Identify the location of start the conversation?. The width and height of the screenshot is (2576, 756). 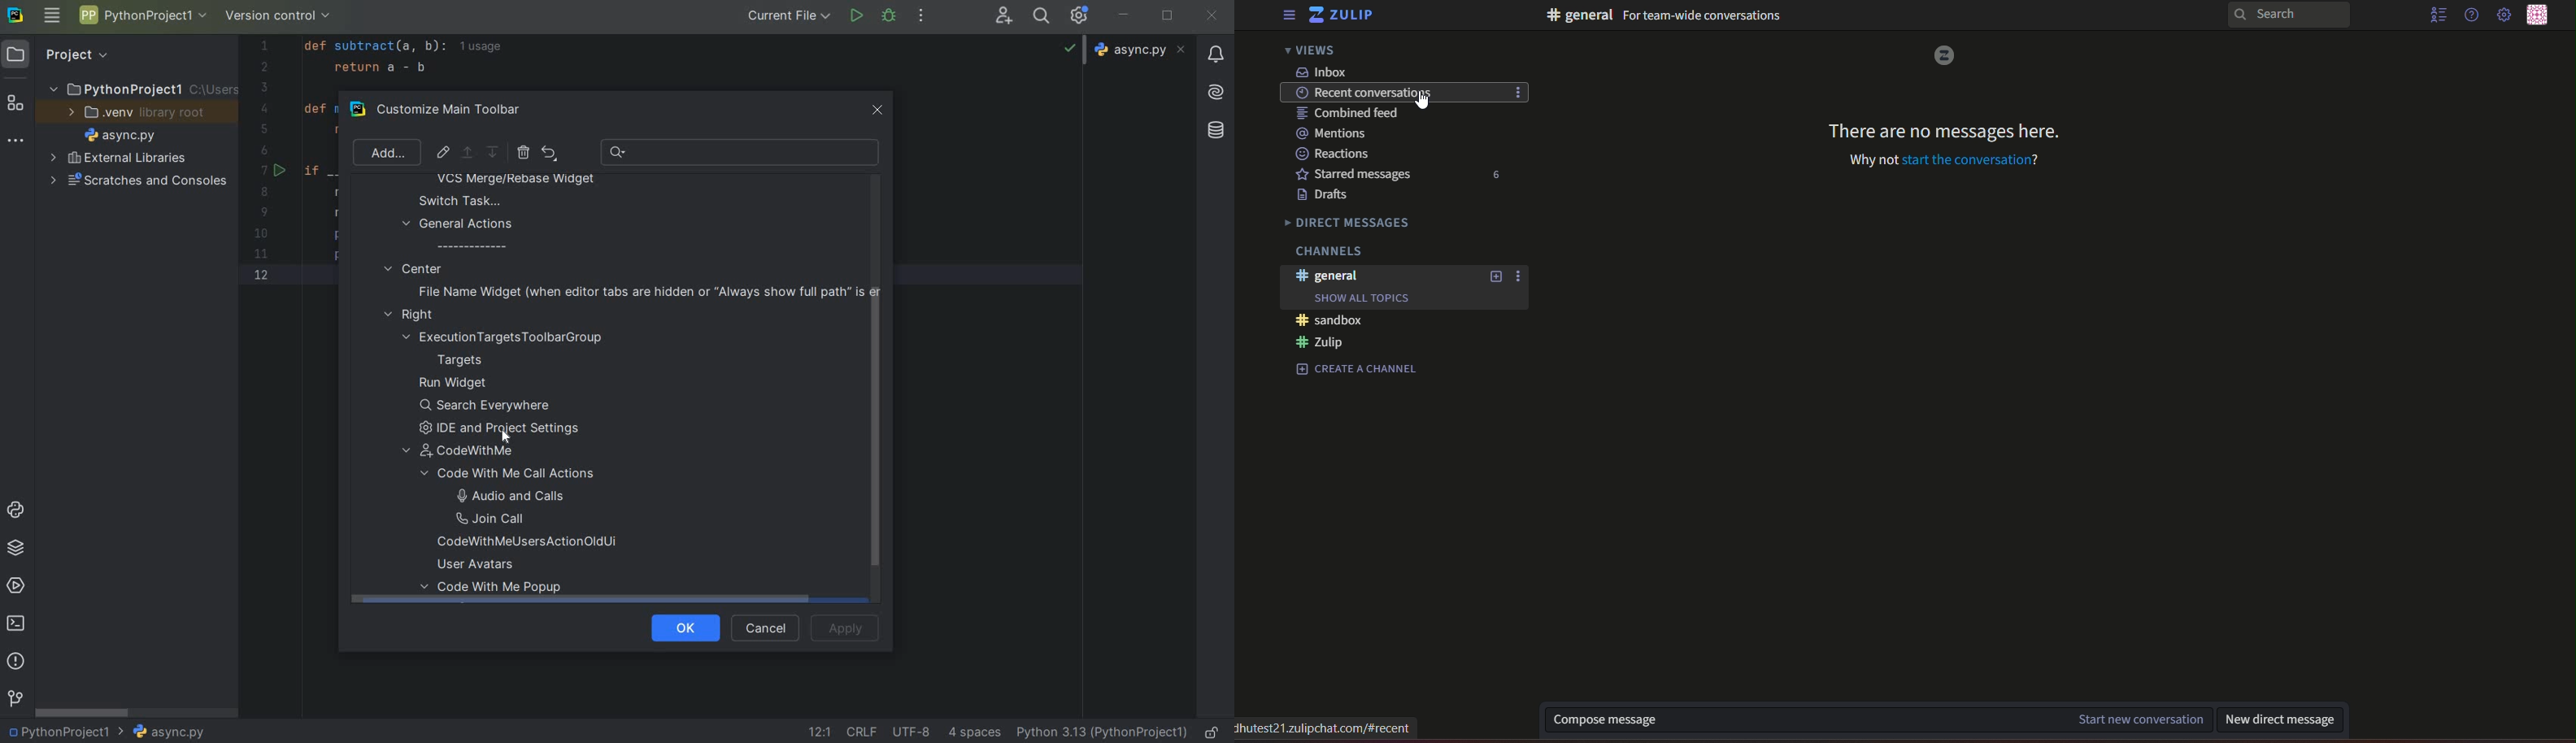
(1973, 159).